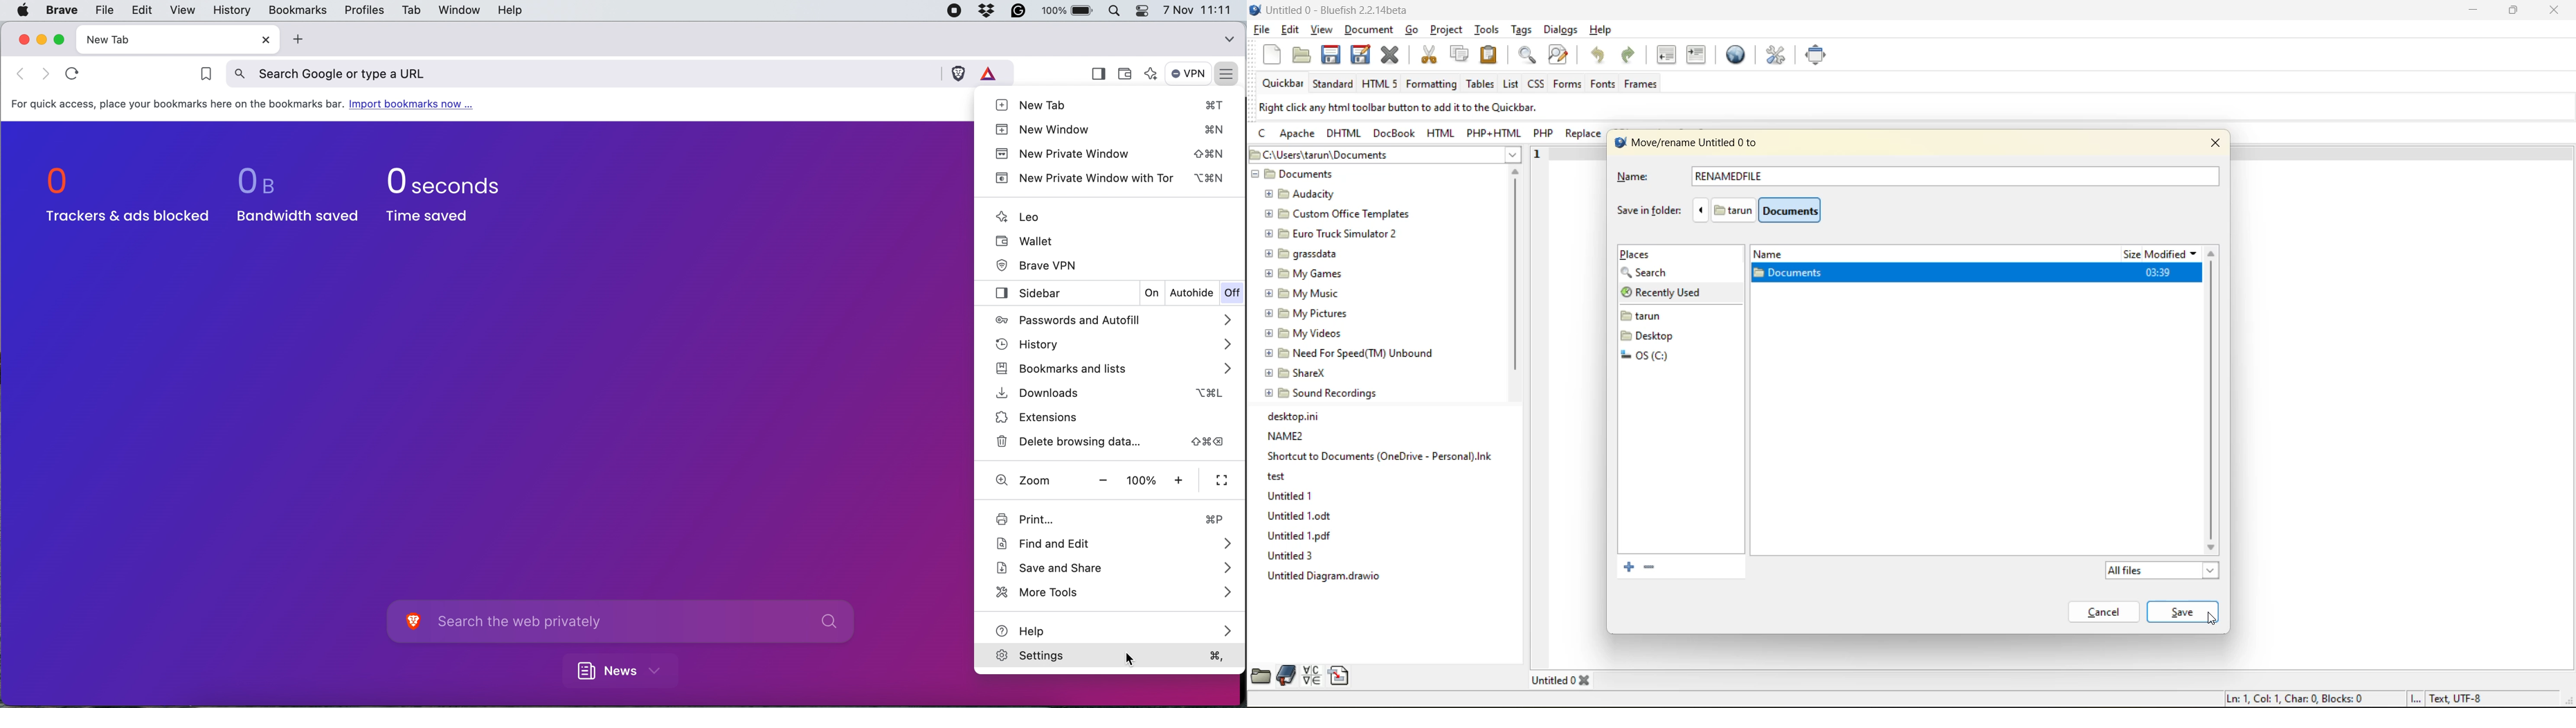 This screenshot has width=2576, height=728. Describe the element at coordinates (1655, 273) in the screenshot. I see `search` at that location.